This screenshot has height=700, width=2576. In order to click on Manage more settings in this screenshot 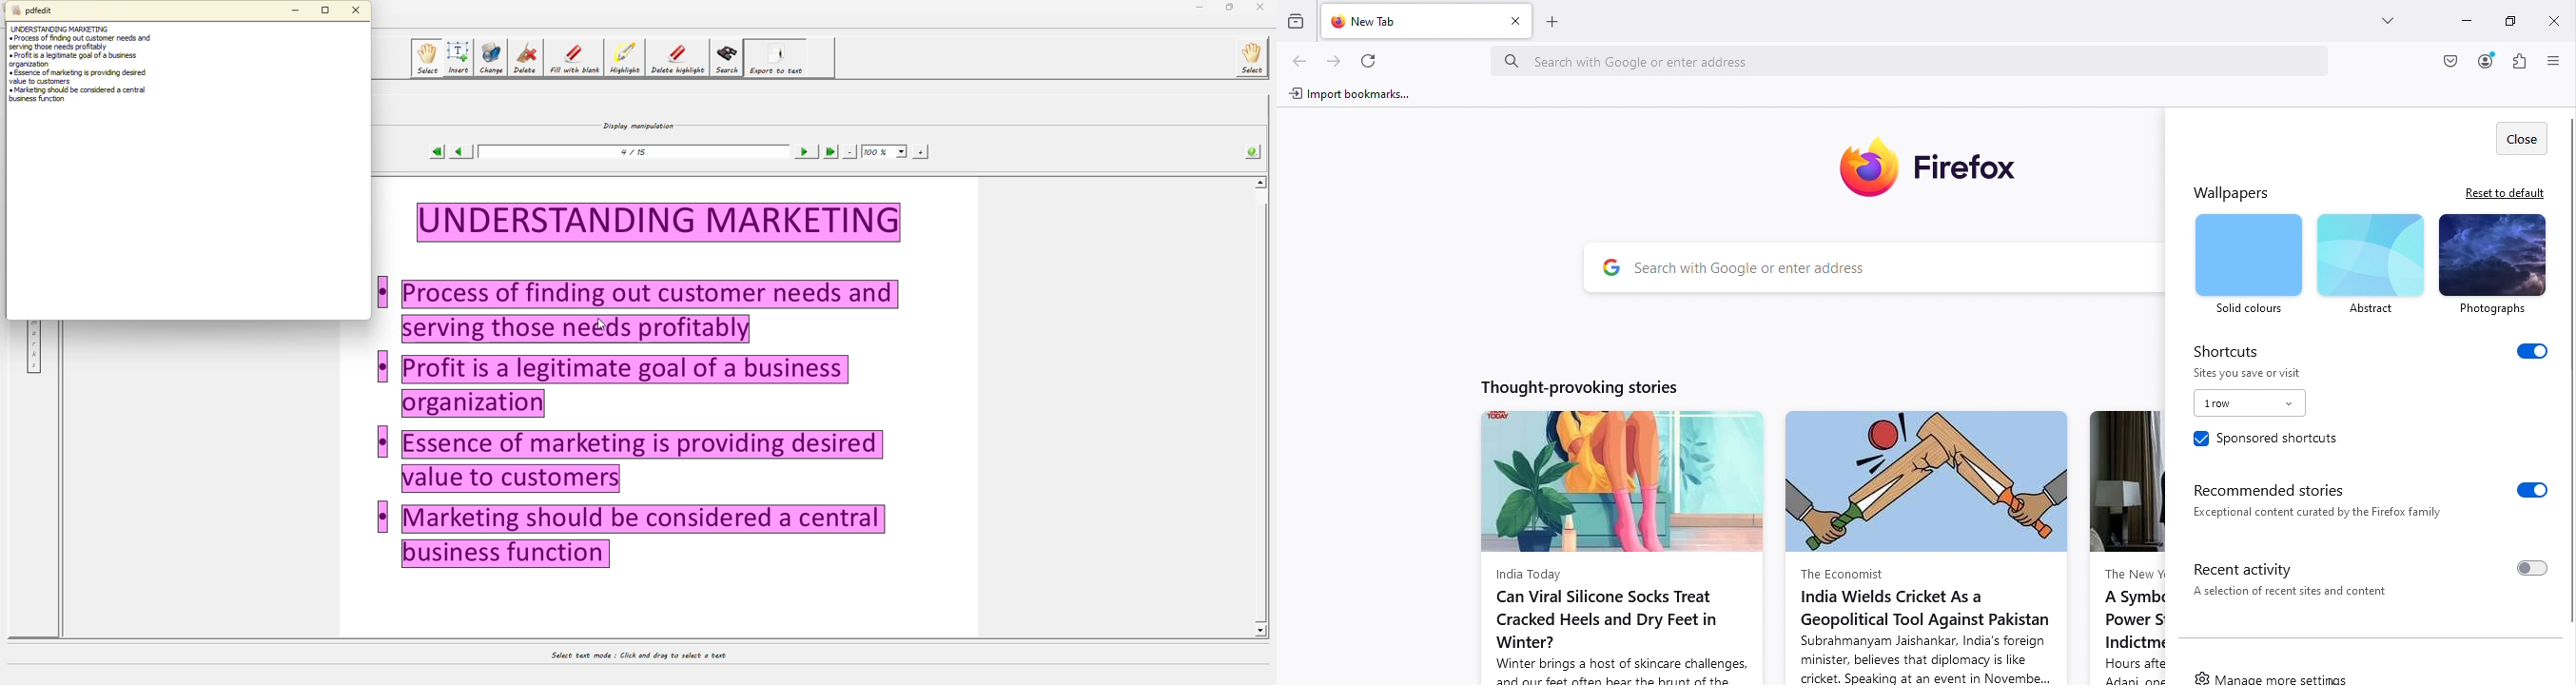, I will do `click(2276, 678)`.